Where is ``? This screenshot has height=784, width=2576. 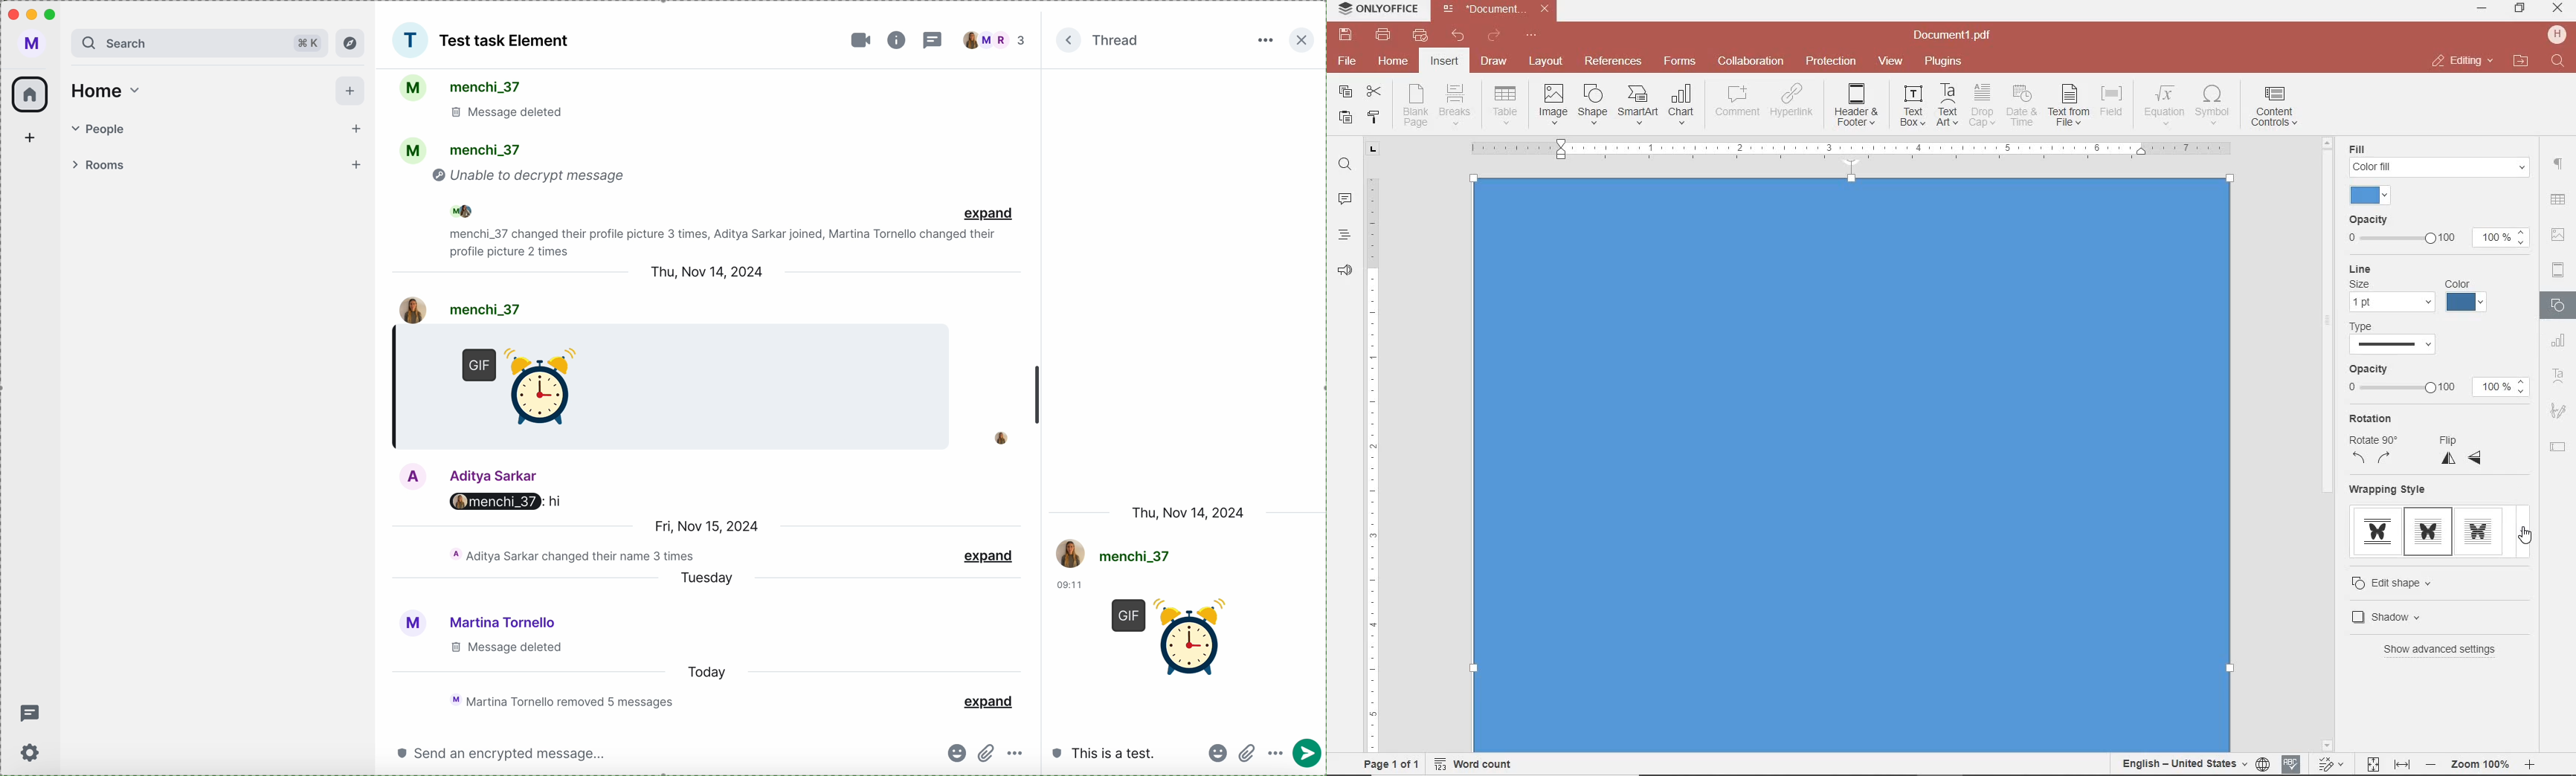  is located at coordinates (1852, 463).